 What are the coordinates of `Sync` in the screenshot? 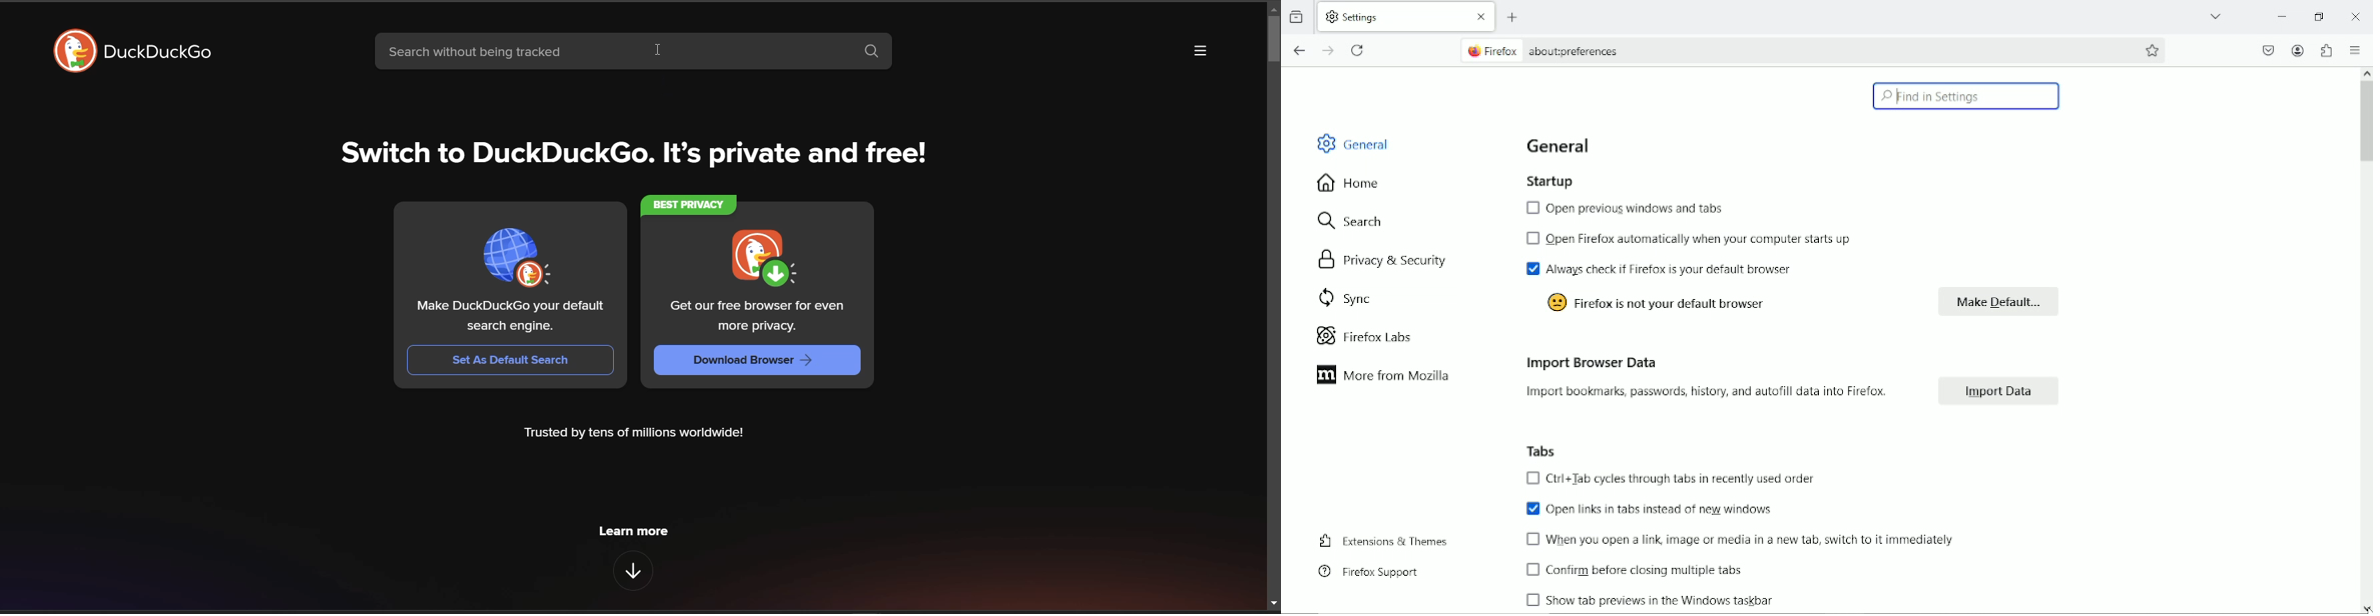 It's located at (1343, 299).